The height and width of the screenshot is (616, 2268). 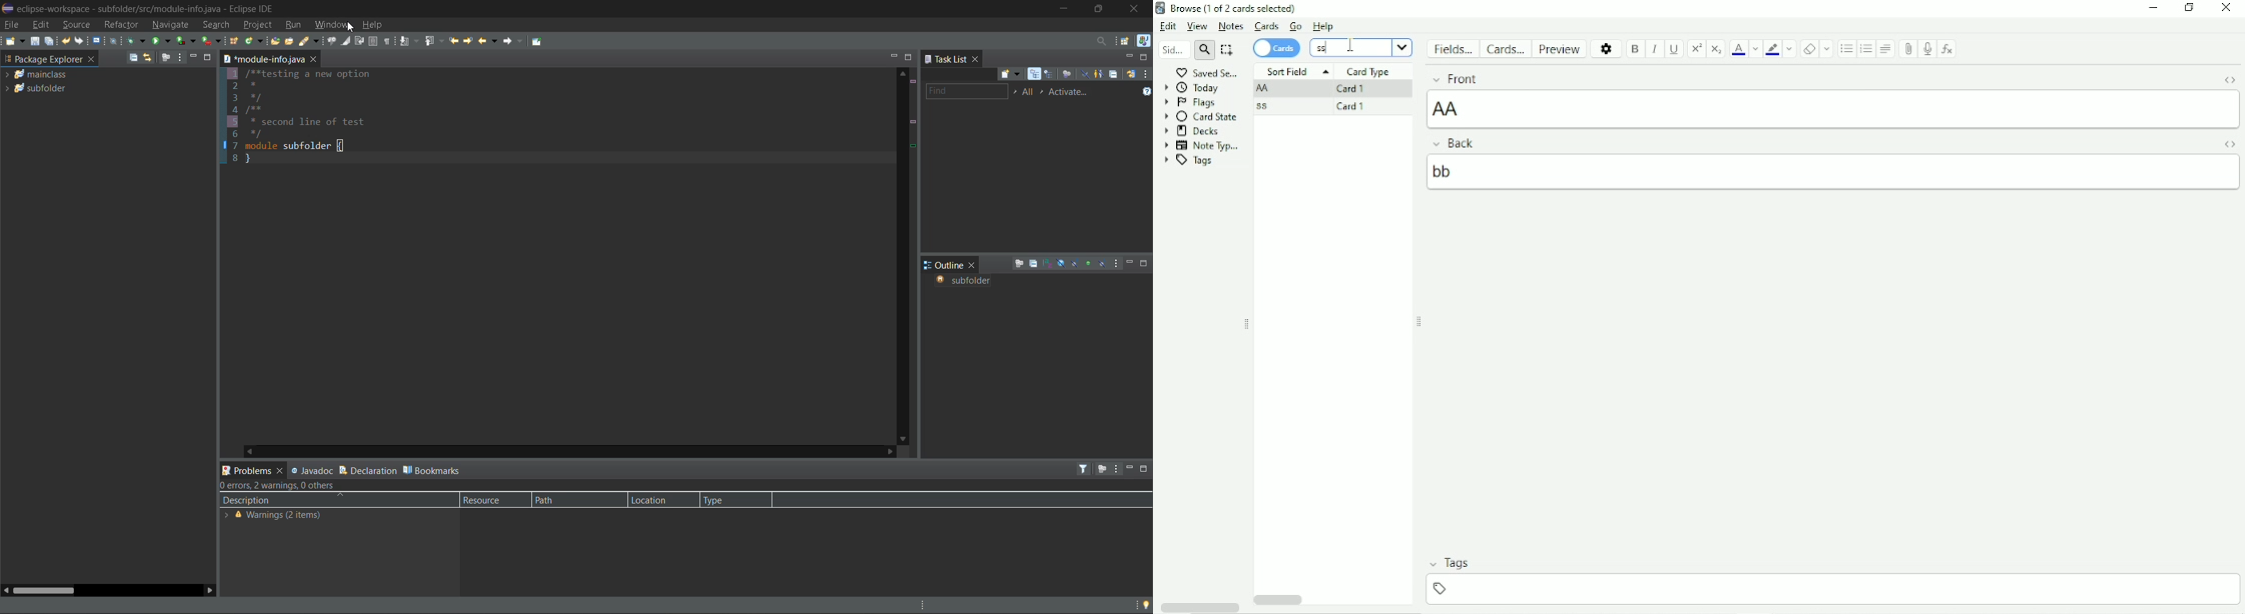 I want to click on search options, so click(x=1403, y=48).